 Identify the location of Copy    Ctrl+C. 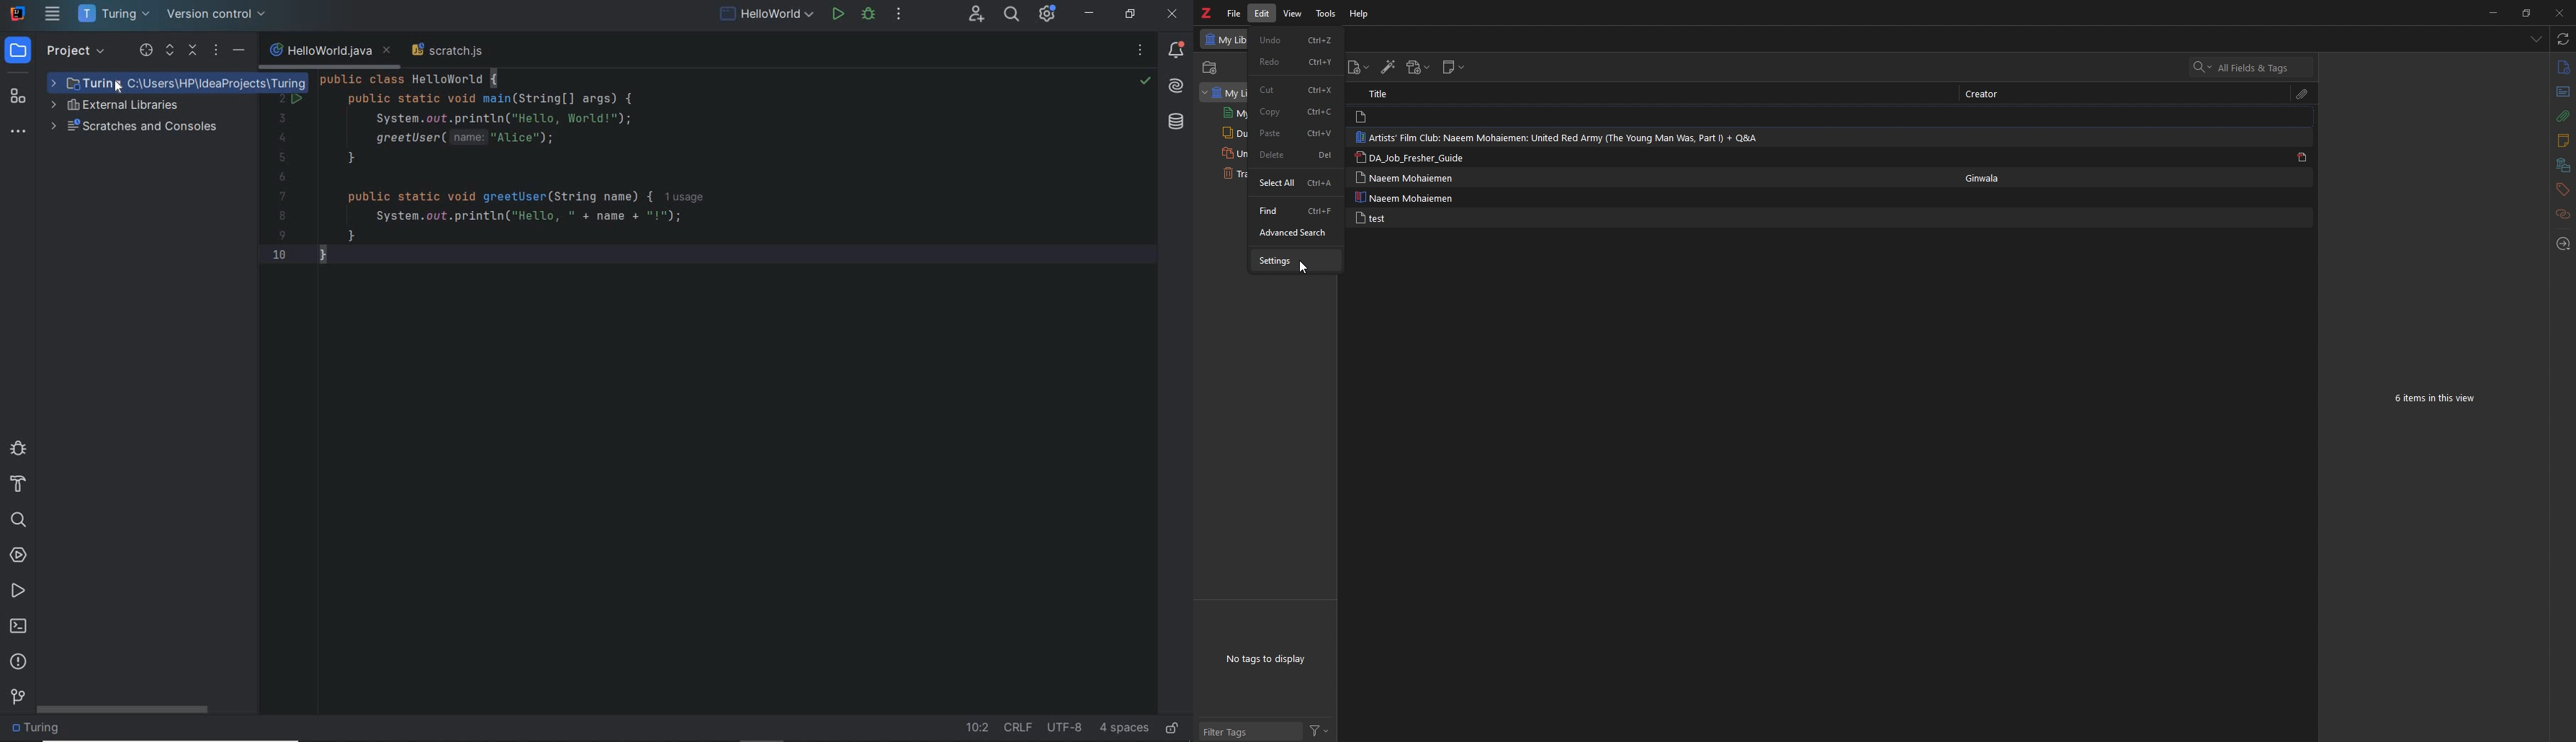
(1297, 112).